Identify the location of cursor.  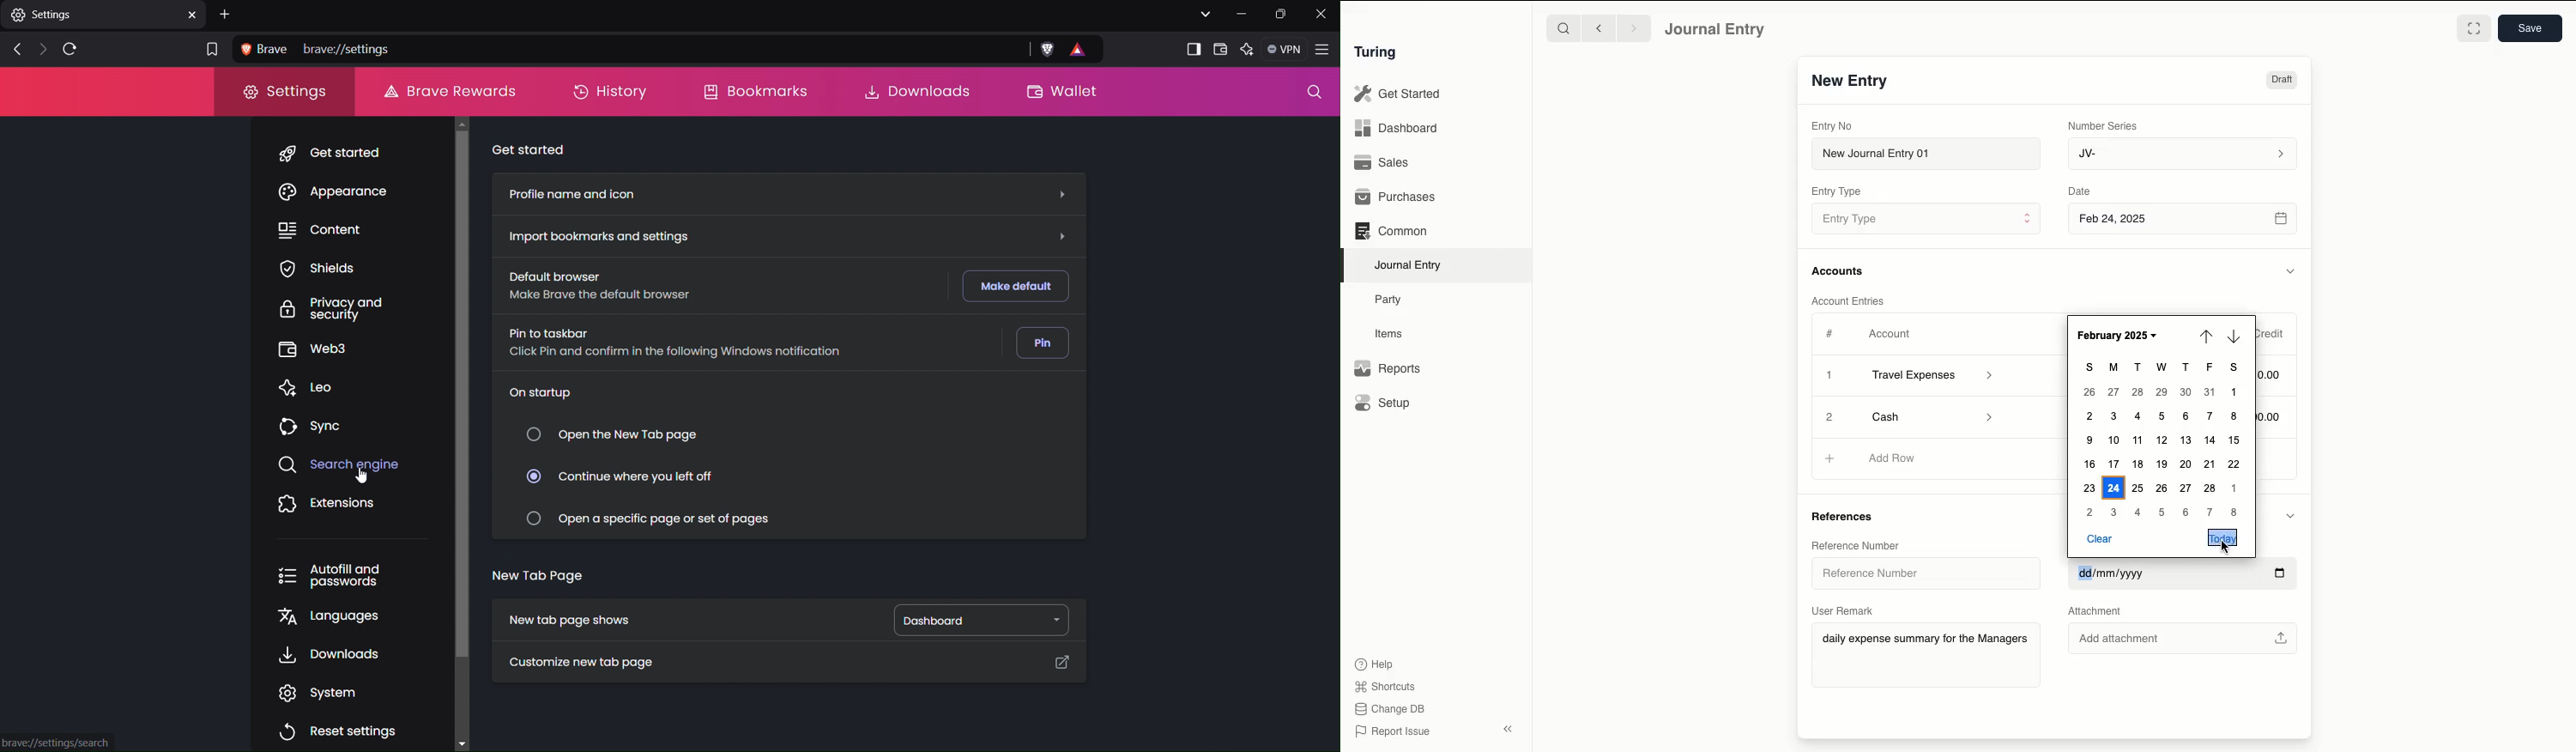
(2226, 548).